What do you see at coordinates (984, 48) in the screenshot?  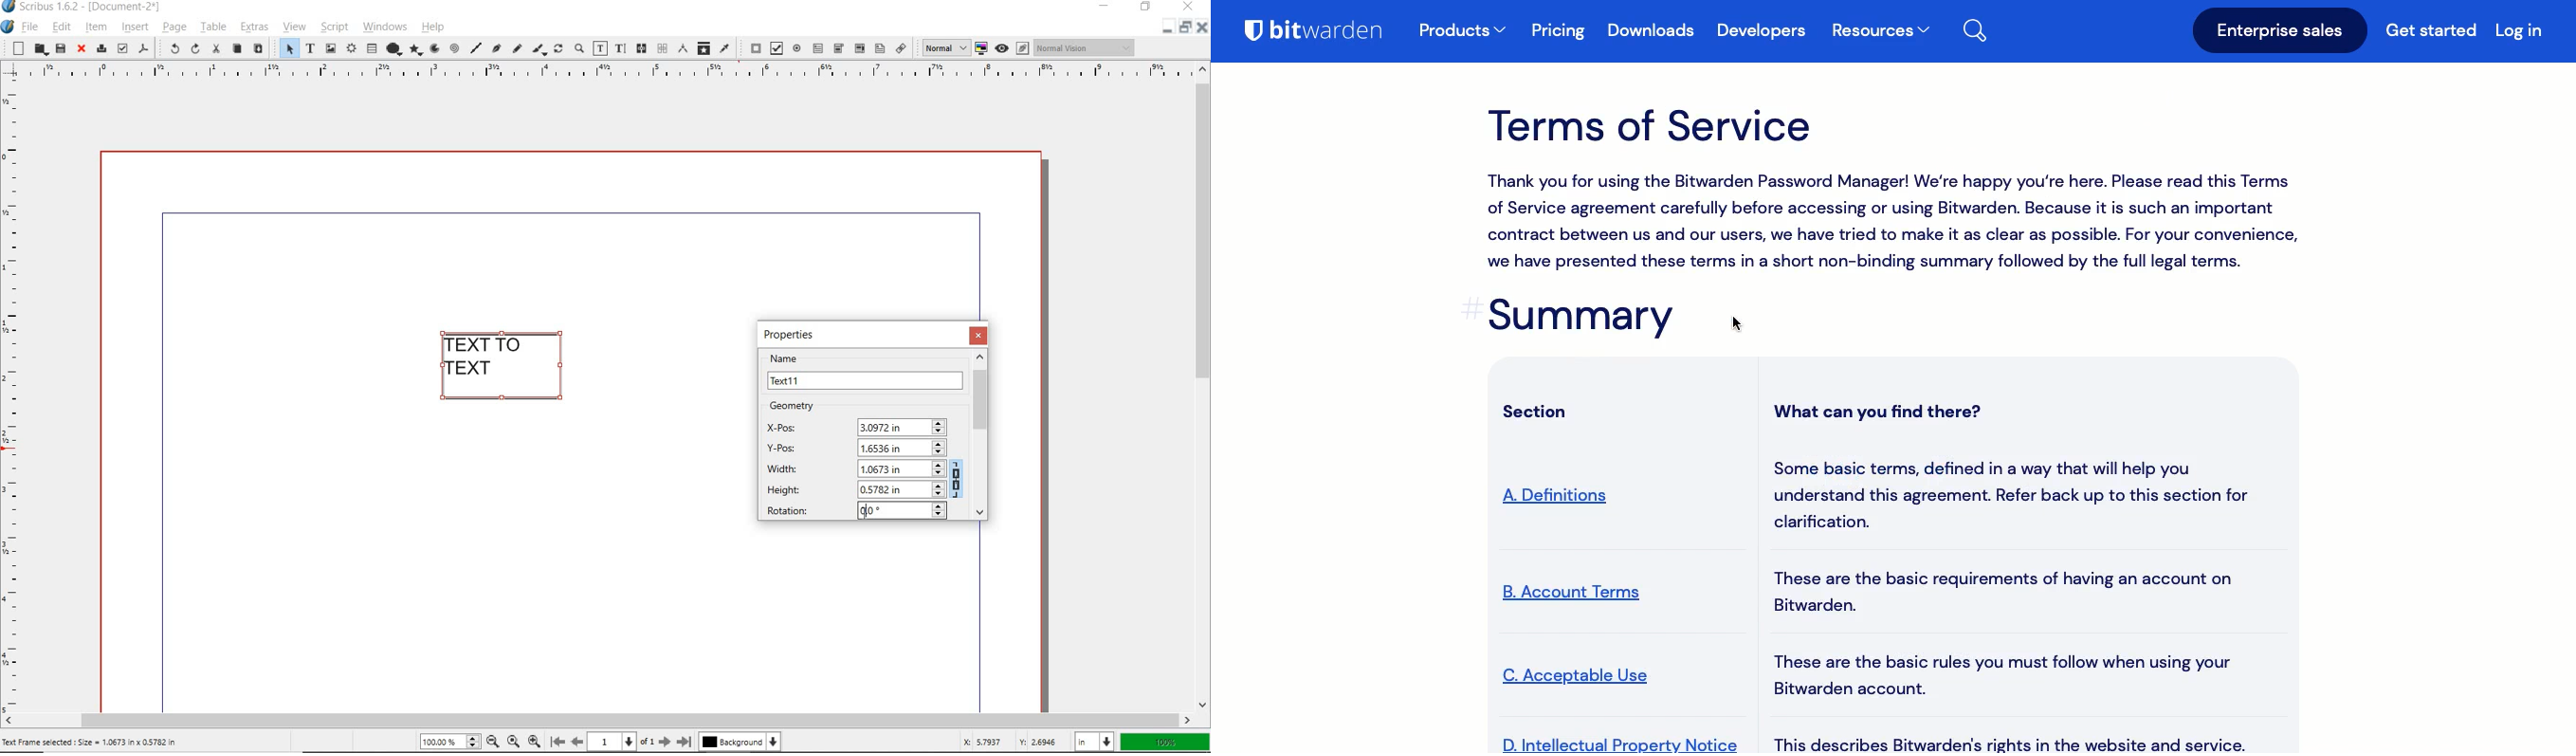 I see `toggle color` at bounding box center [984, 48].